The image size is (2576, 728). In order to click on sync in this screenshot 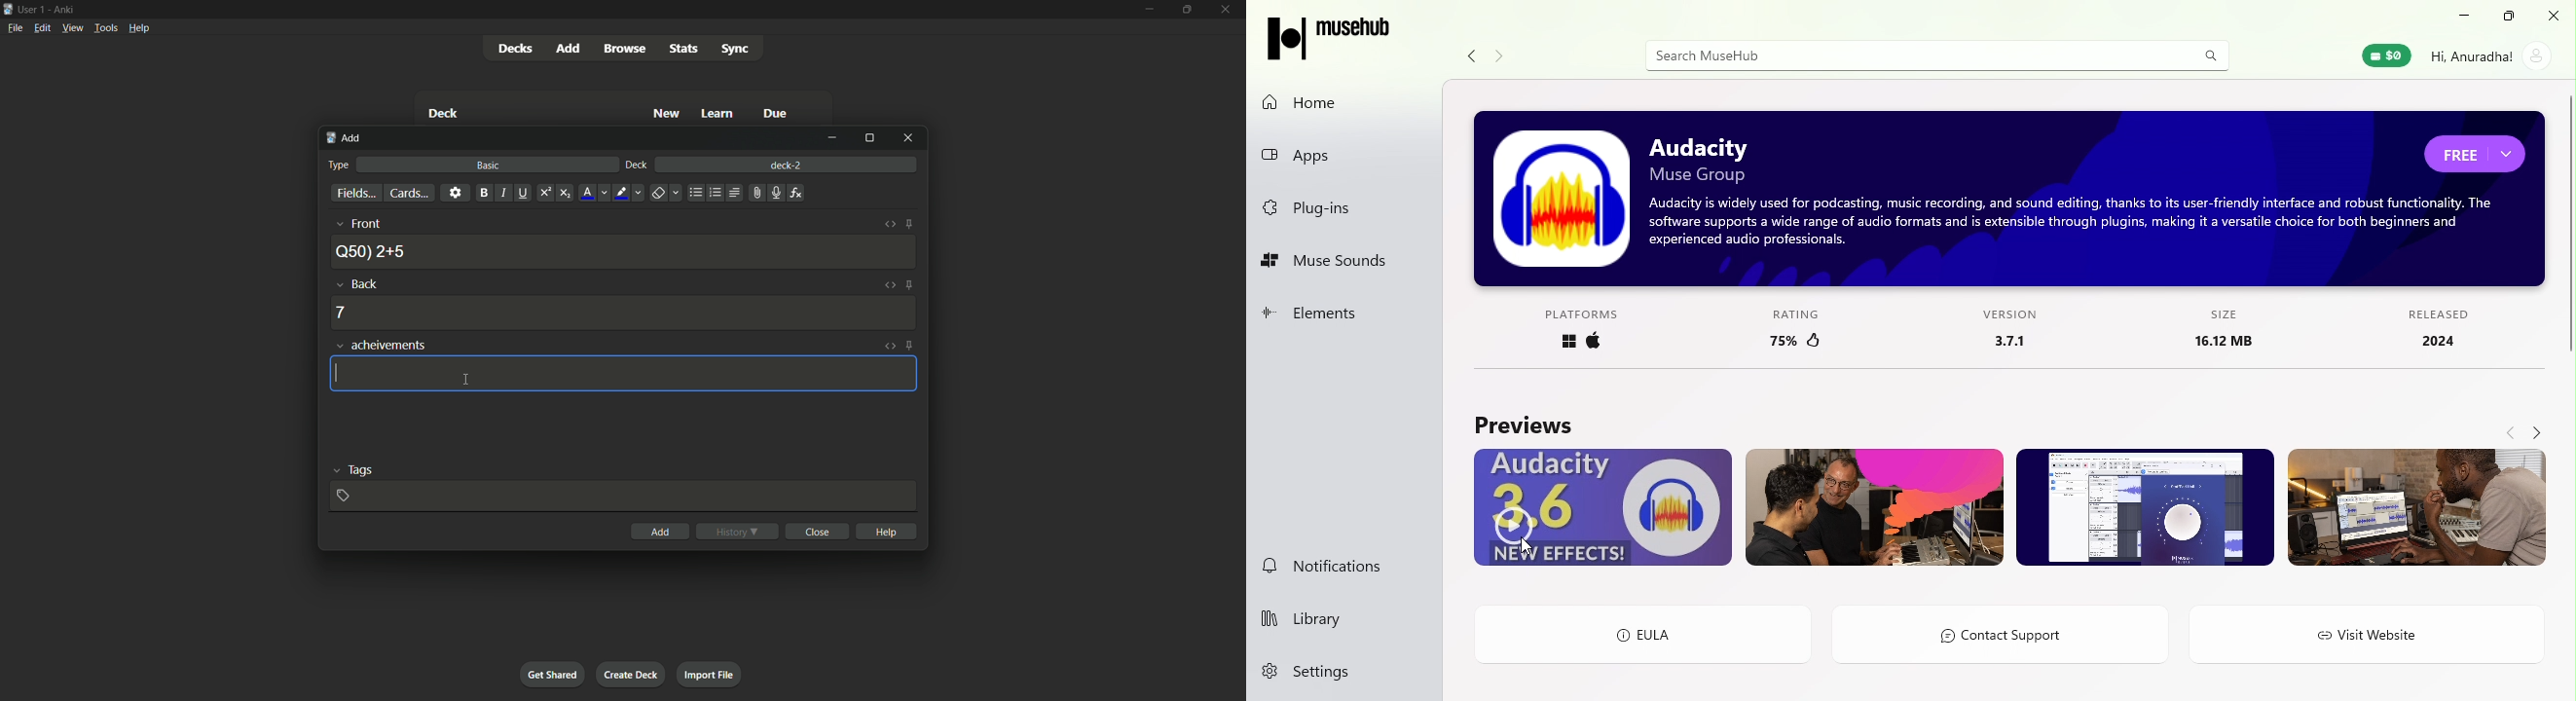, I will do `click(737, 49)`.